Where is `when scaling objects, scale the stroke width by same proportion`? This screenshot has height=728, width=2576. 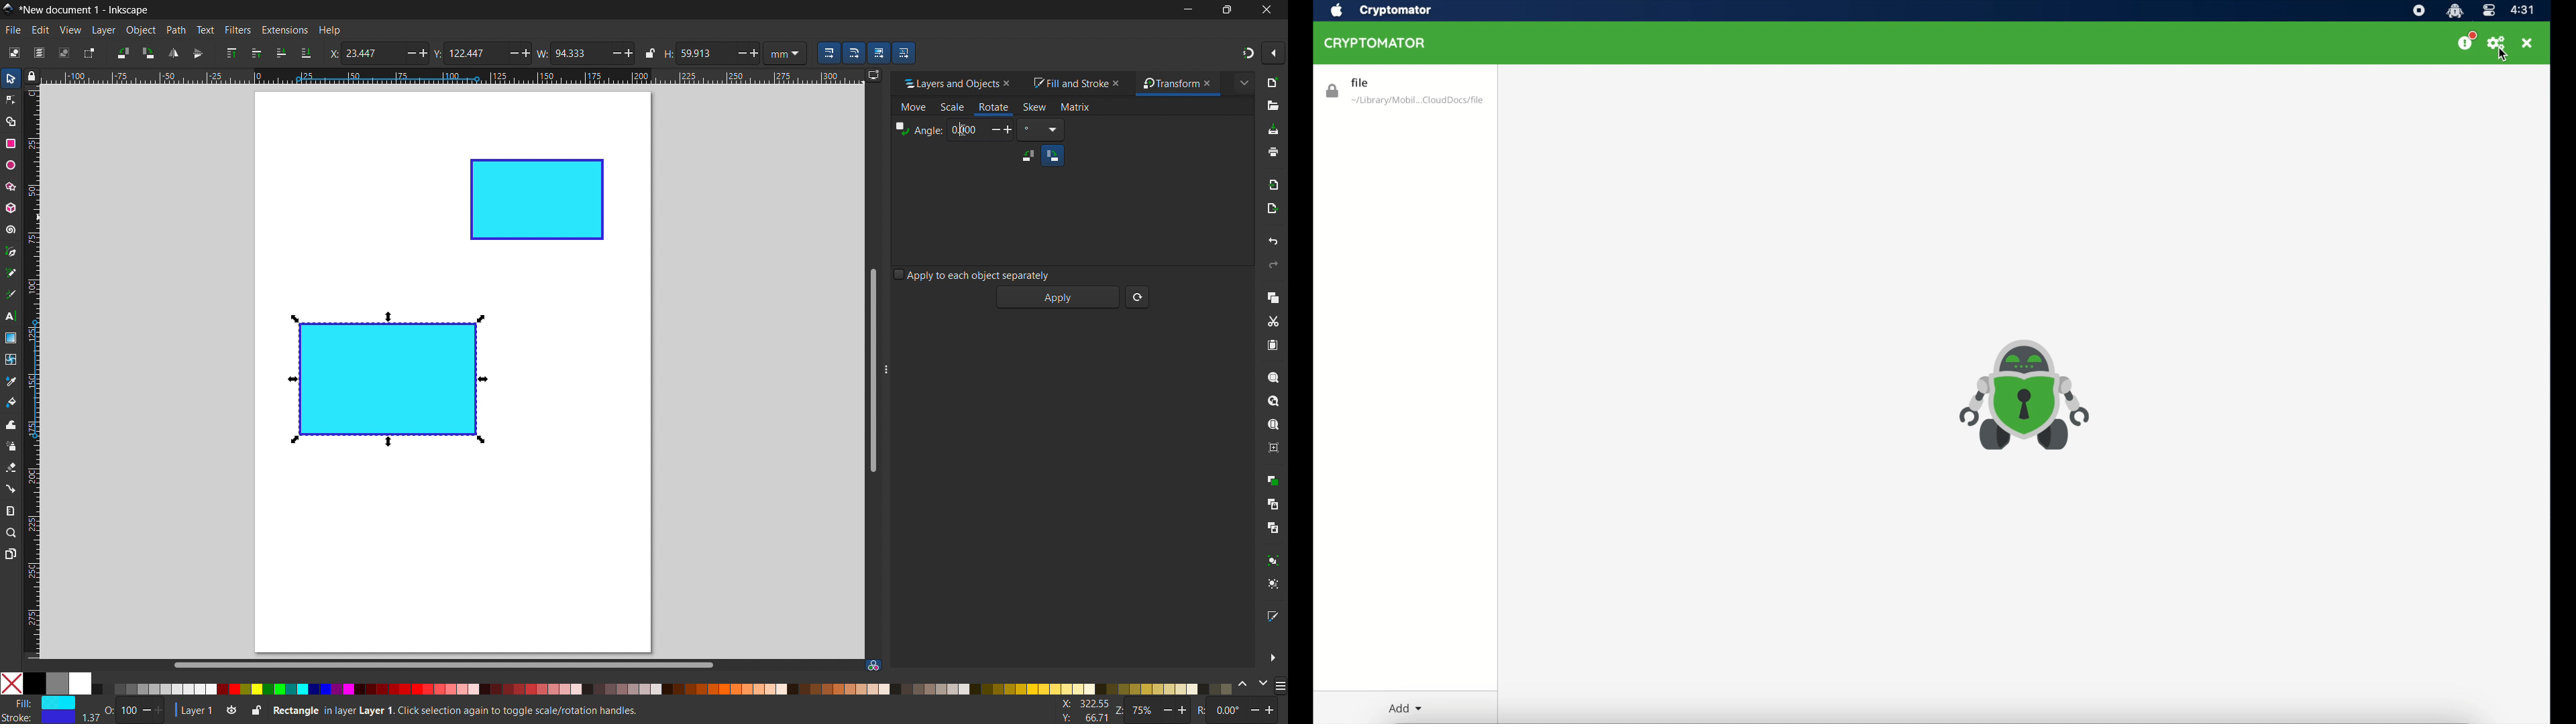
when scaling objects, scale the stroke width by same proportion is located at coordinates (828, 53).